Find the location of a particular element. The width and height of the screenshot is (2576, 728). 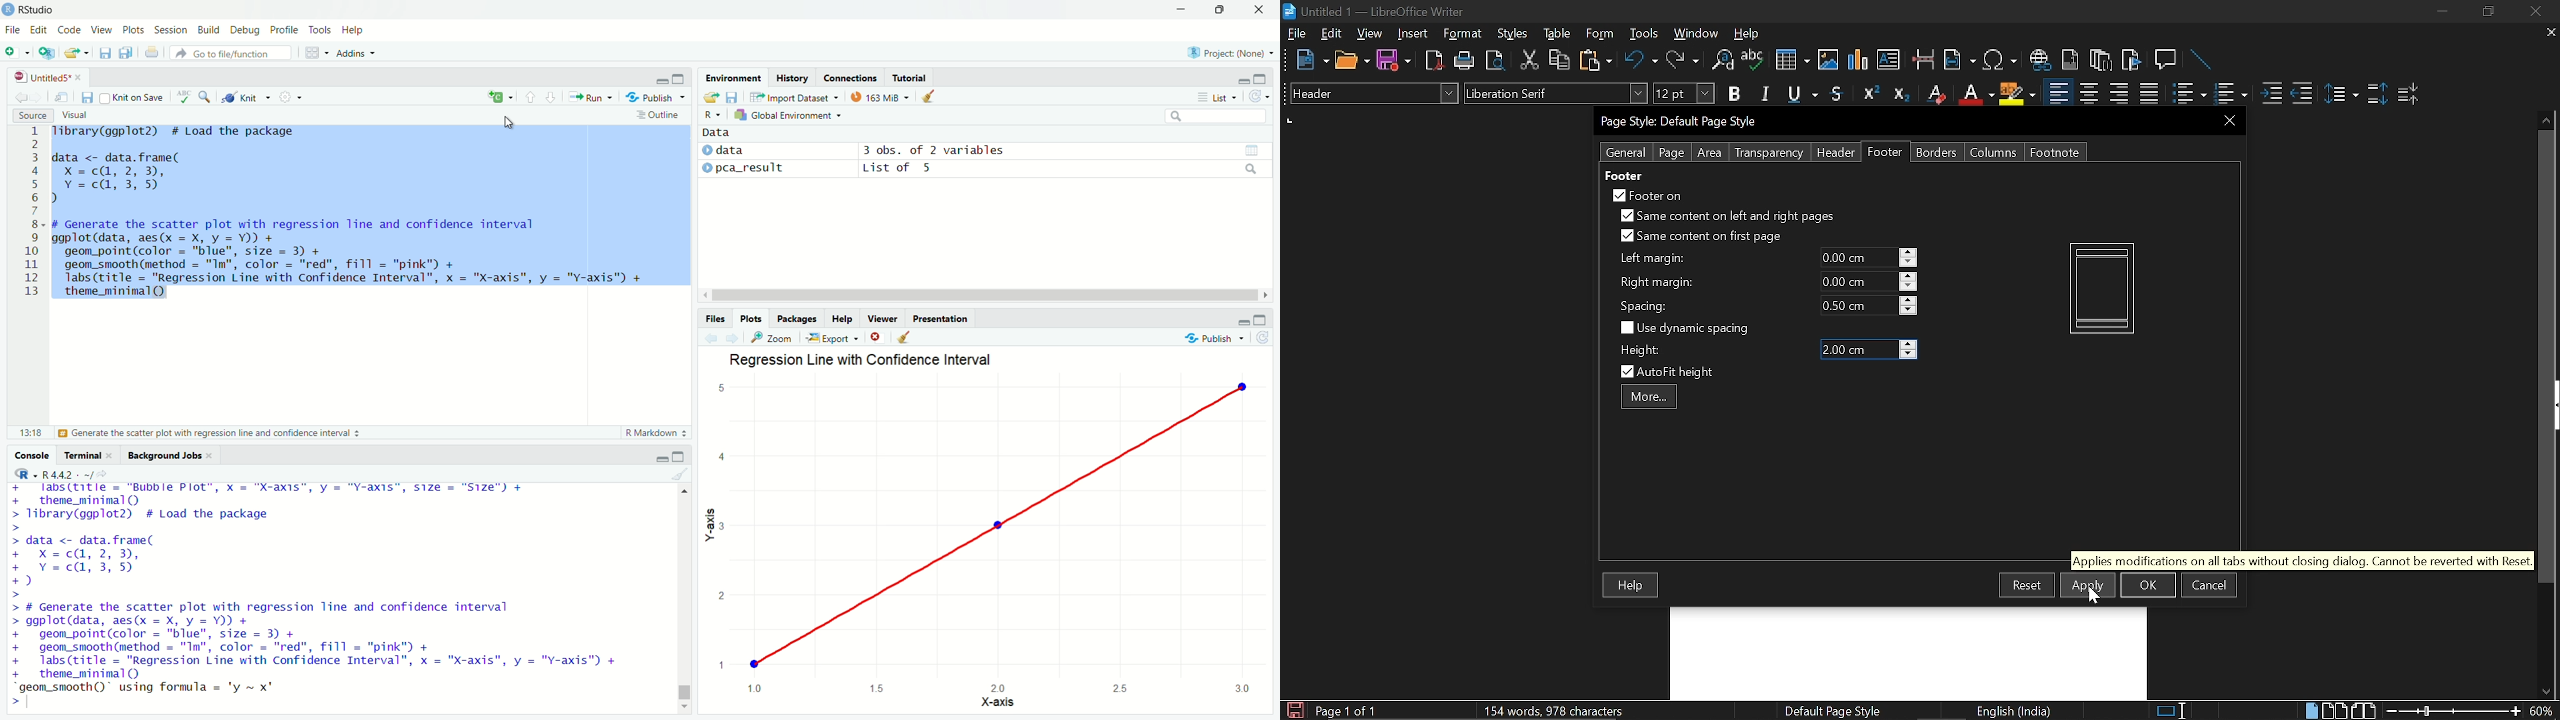

Help is located at coordinates (842, 318).